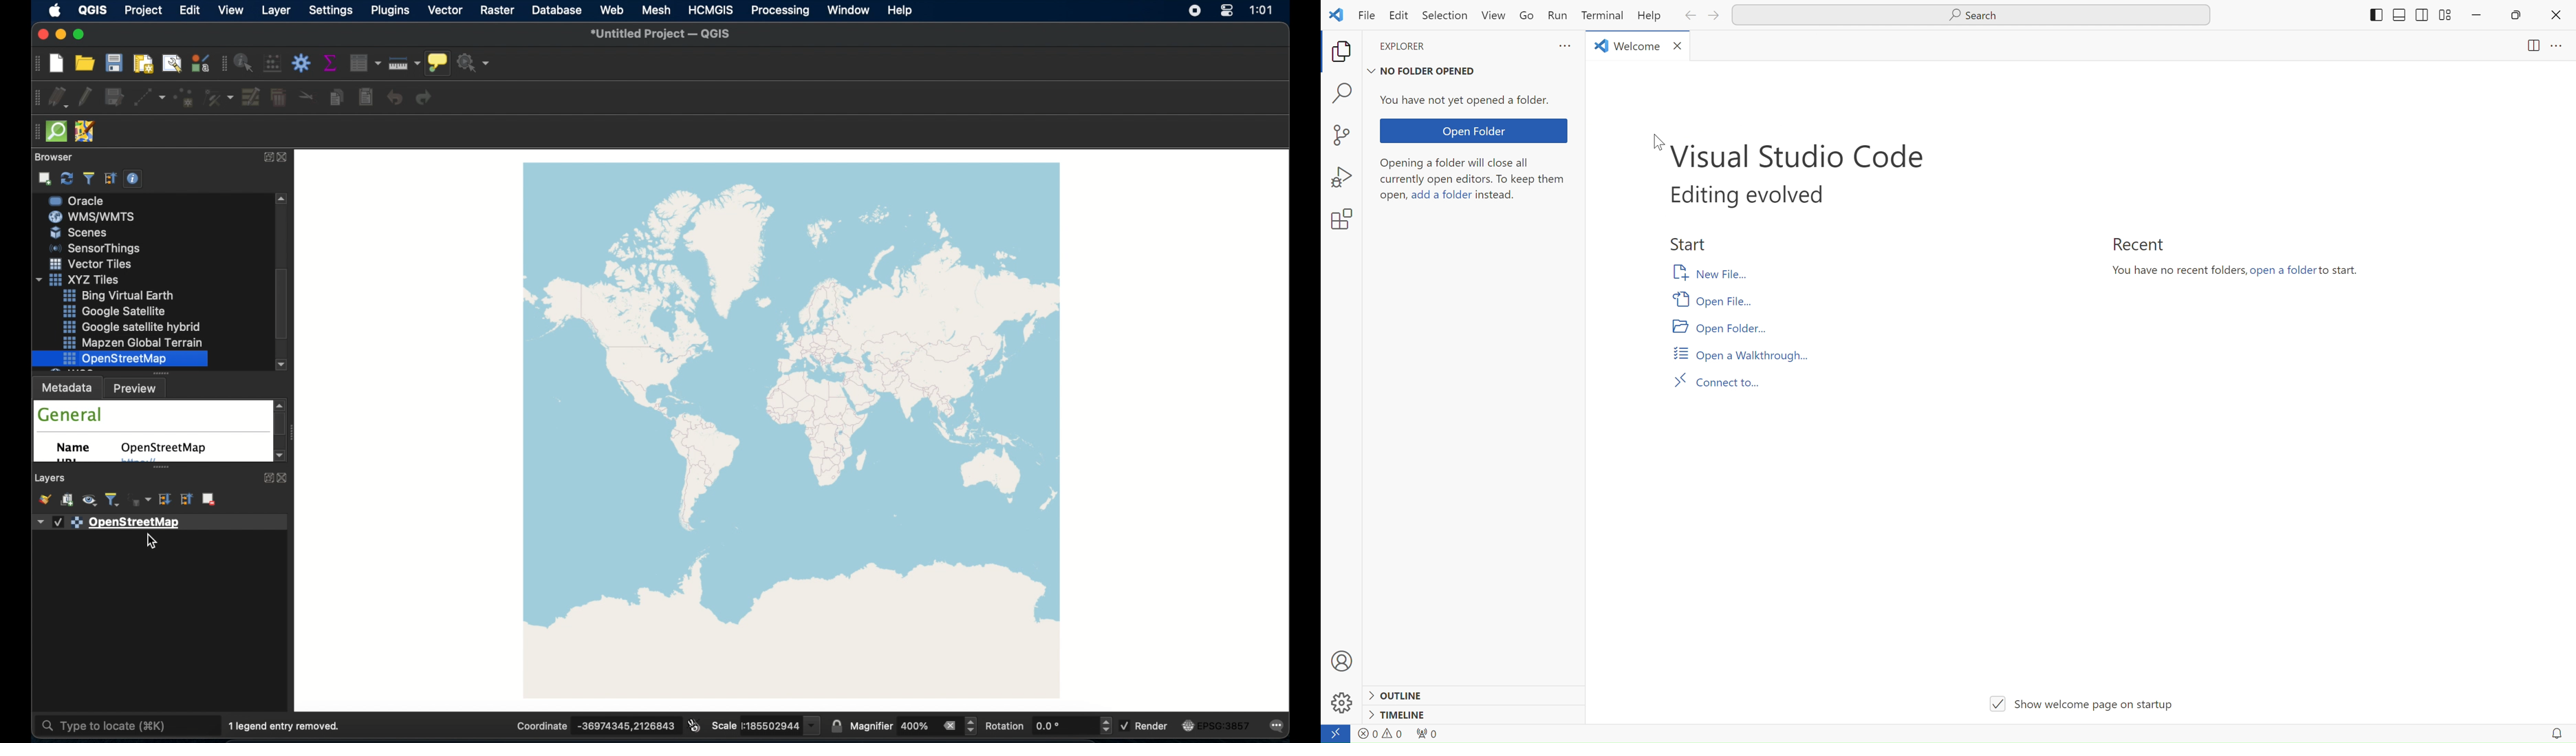  I want to click on measure line, so click(404, 63).